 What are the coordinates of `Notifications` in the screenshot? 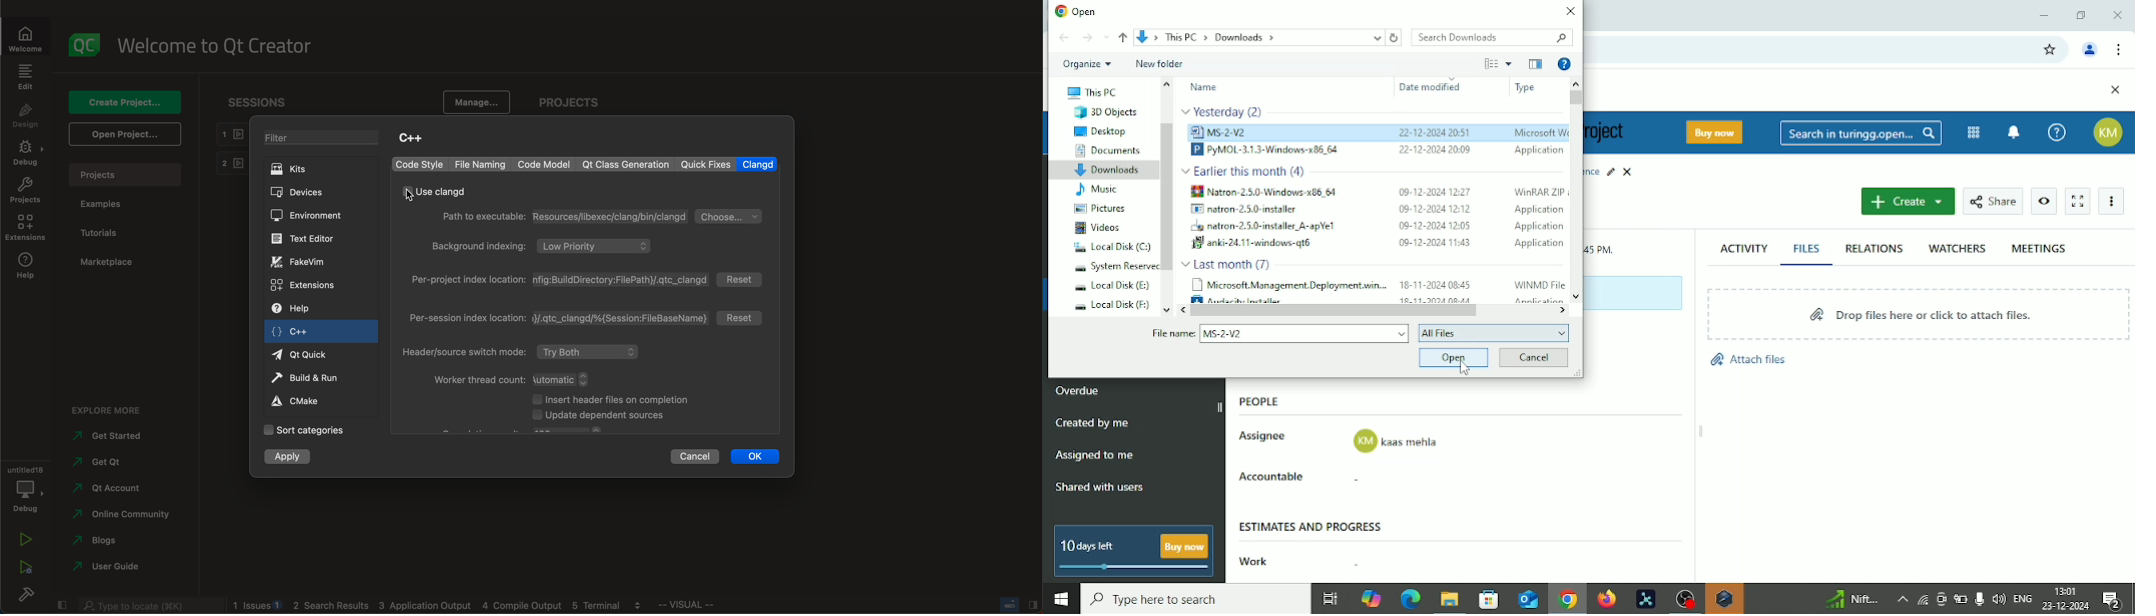 It's located at (2118, 600).